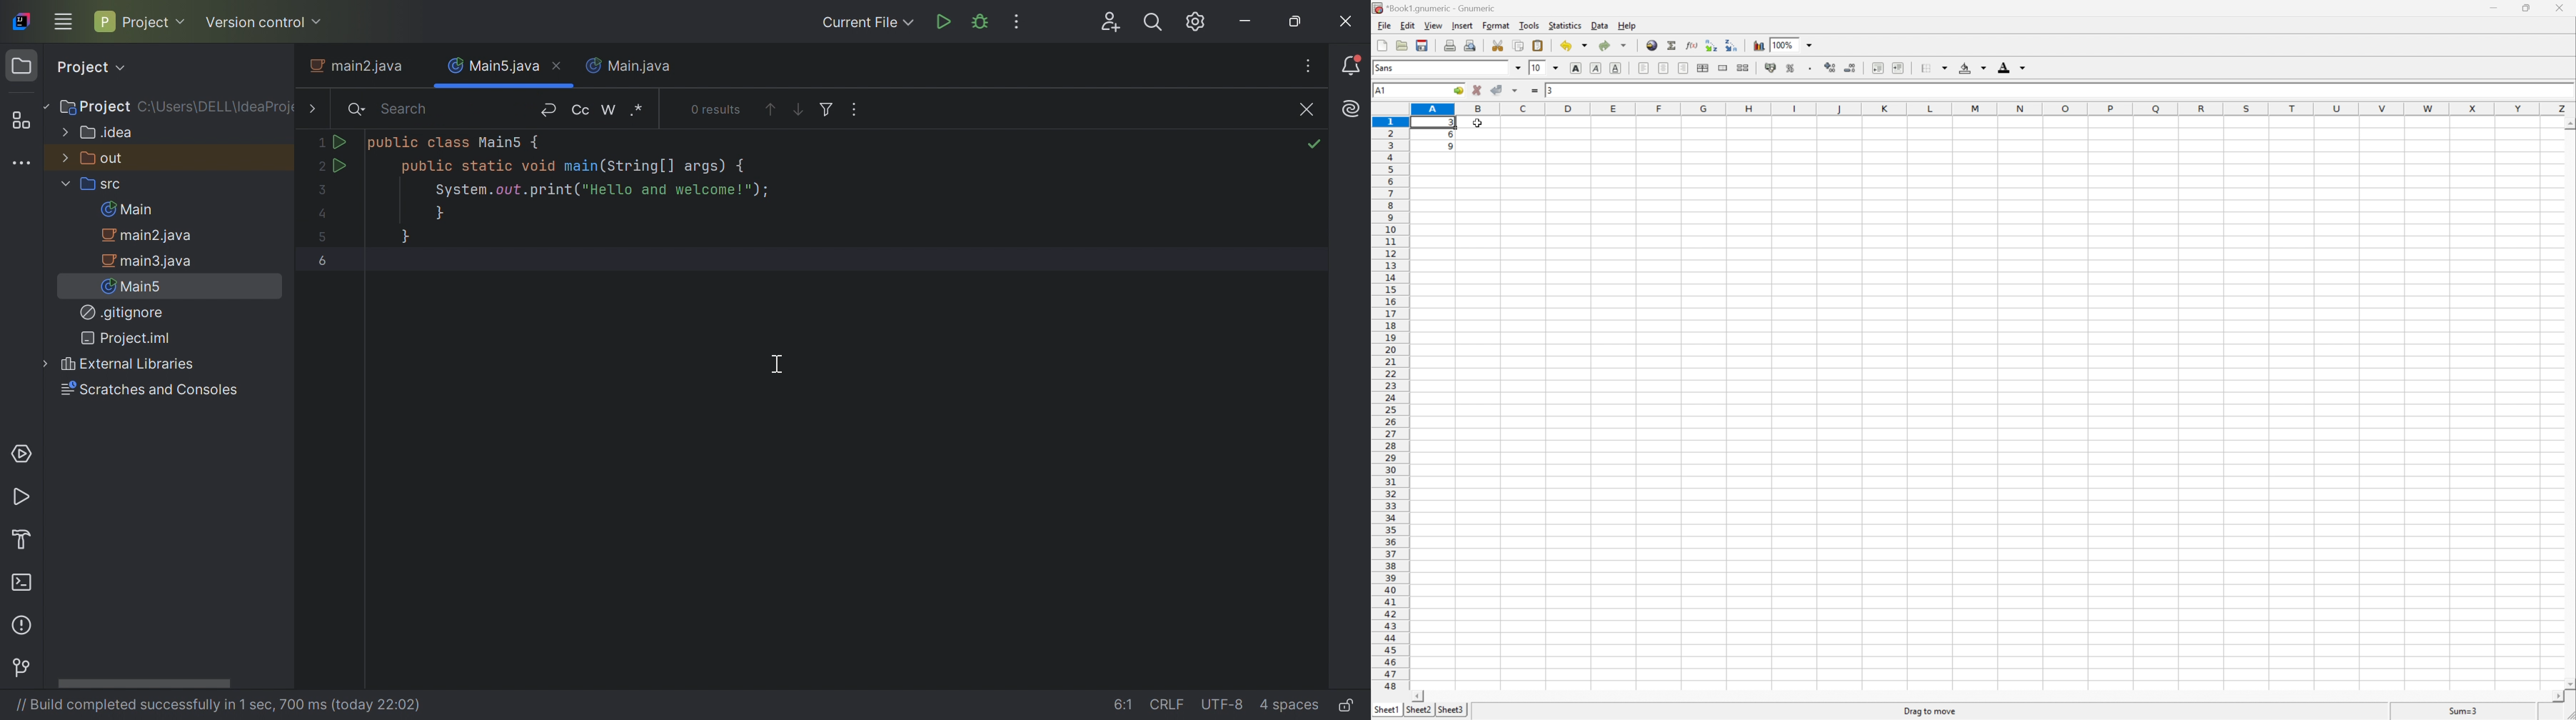 Image resolution: width=2576 pixels, height=728 pixels. What do you see at coordinates (1478, 89) in the screenshot?
I see `Cancel changes` at bounding box center [1478, 89].